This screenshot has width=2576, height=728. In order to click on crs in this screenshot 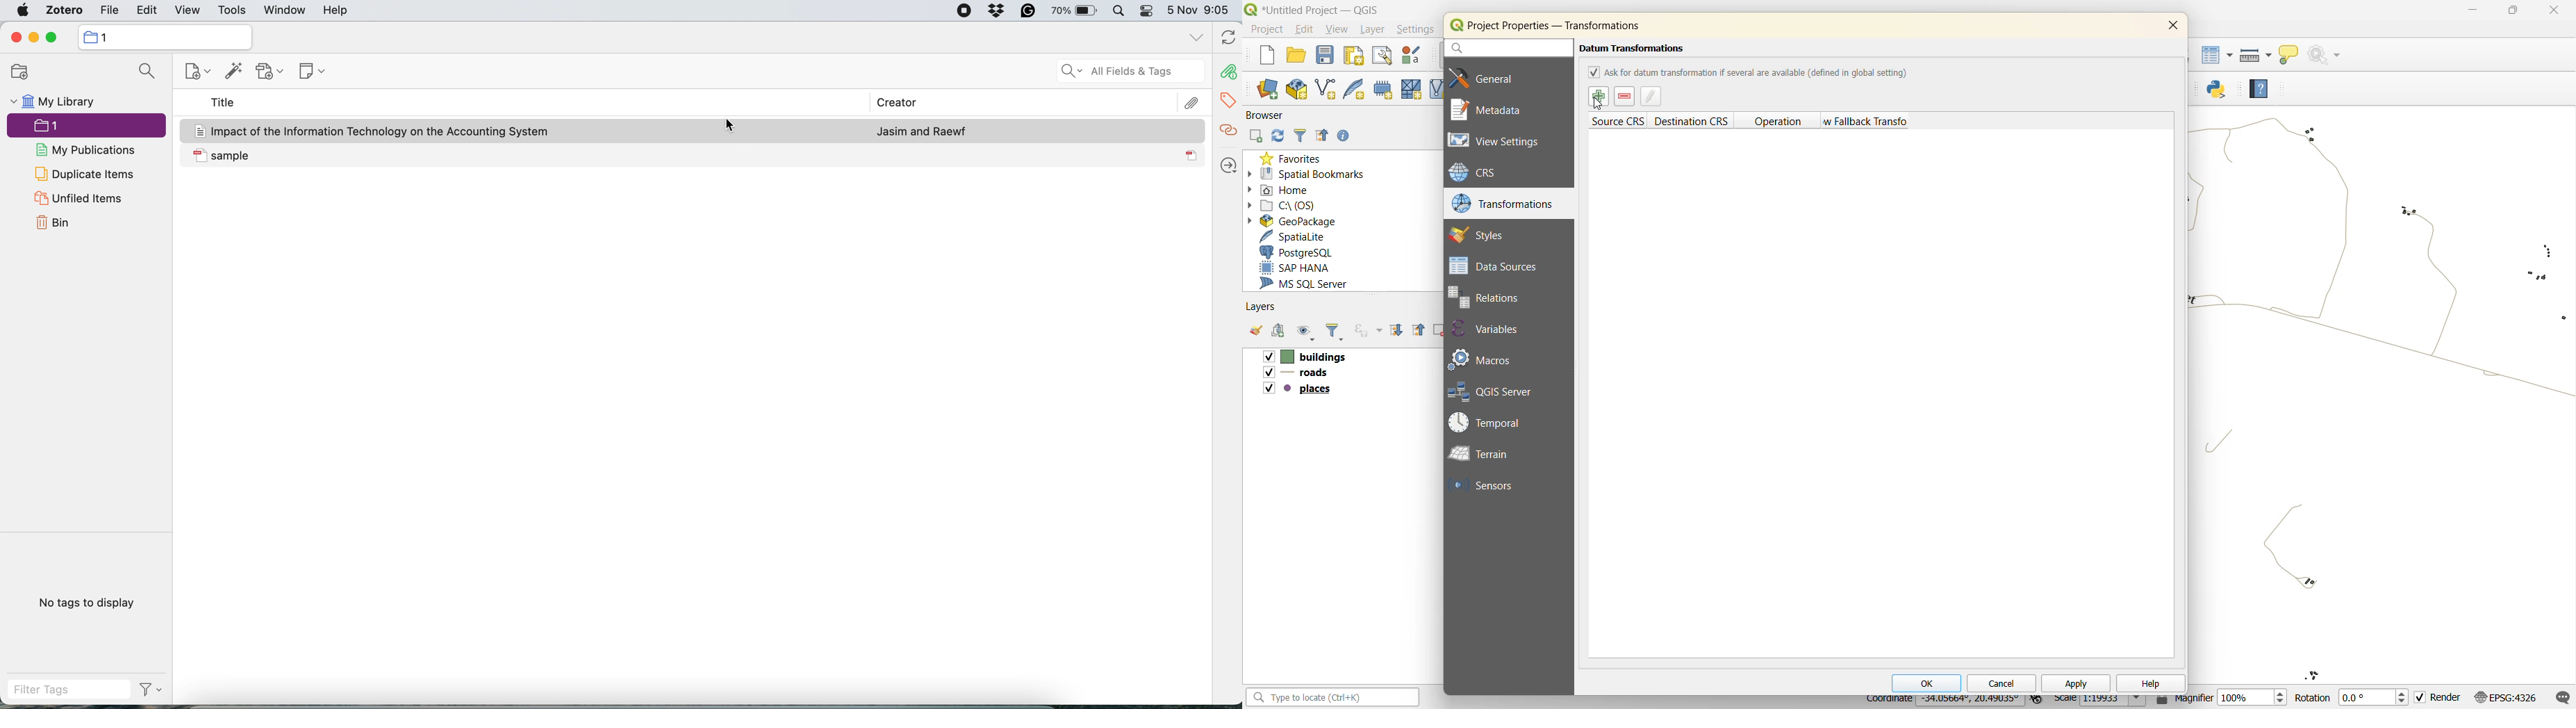, I will do `click(1486, 174)`.